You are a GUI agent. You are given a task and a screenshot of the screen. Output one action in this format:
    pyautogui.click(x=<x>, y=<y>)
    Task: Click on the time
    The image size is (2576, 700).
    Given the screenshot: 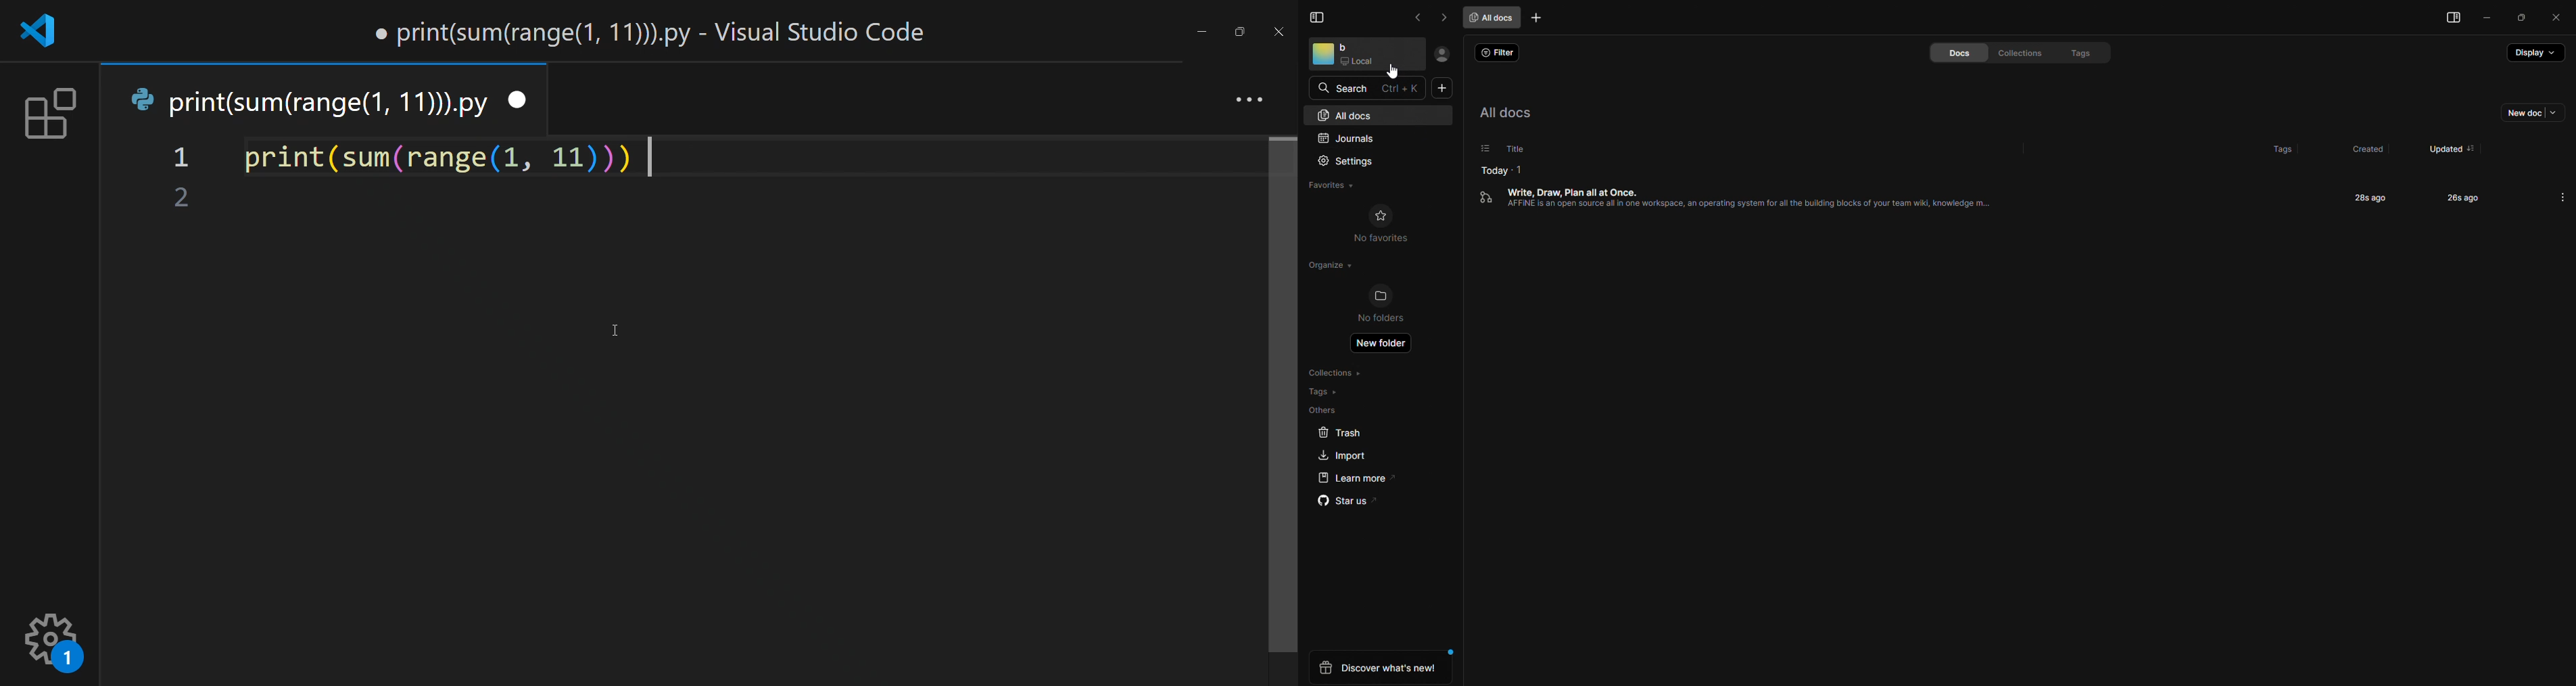 What is the action you would take?
    pyautogui.click(x=2453, y=197)
    